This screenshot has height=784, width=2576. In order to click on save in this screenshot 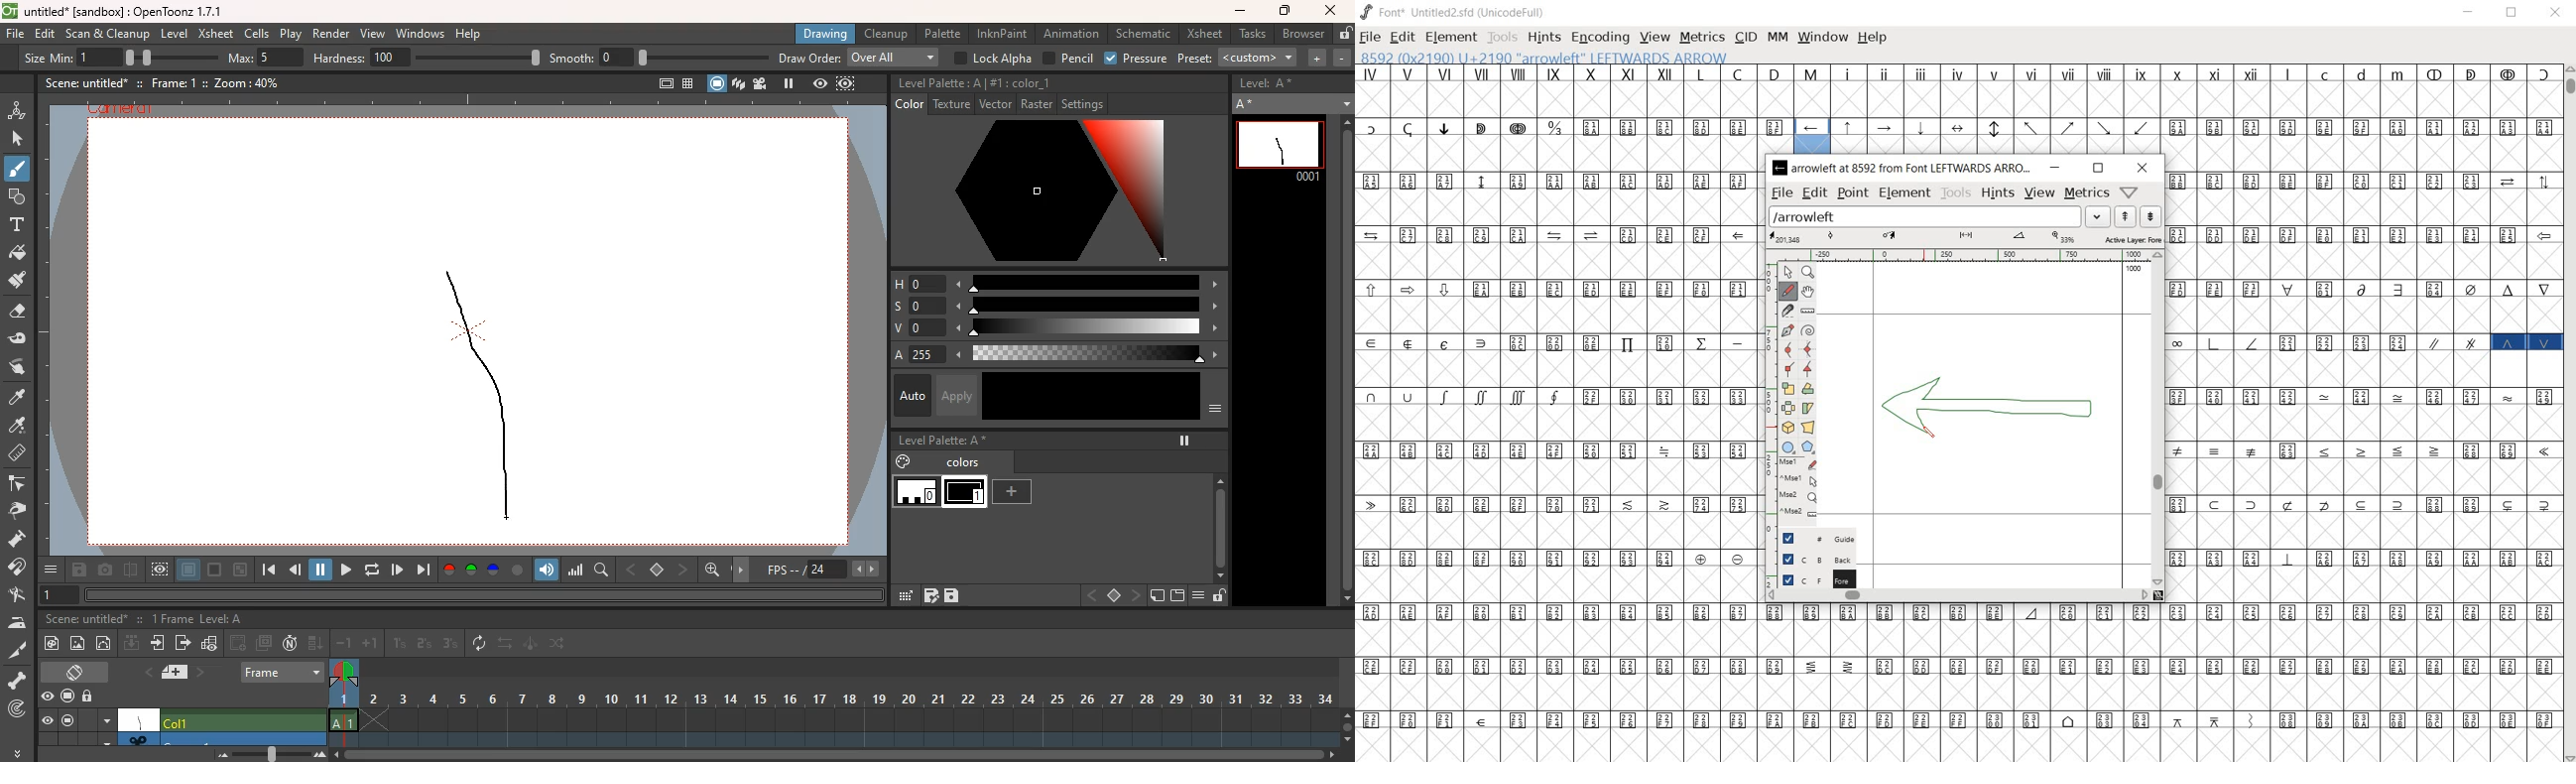, I will do `click(953, 596)`.